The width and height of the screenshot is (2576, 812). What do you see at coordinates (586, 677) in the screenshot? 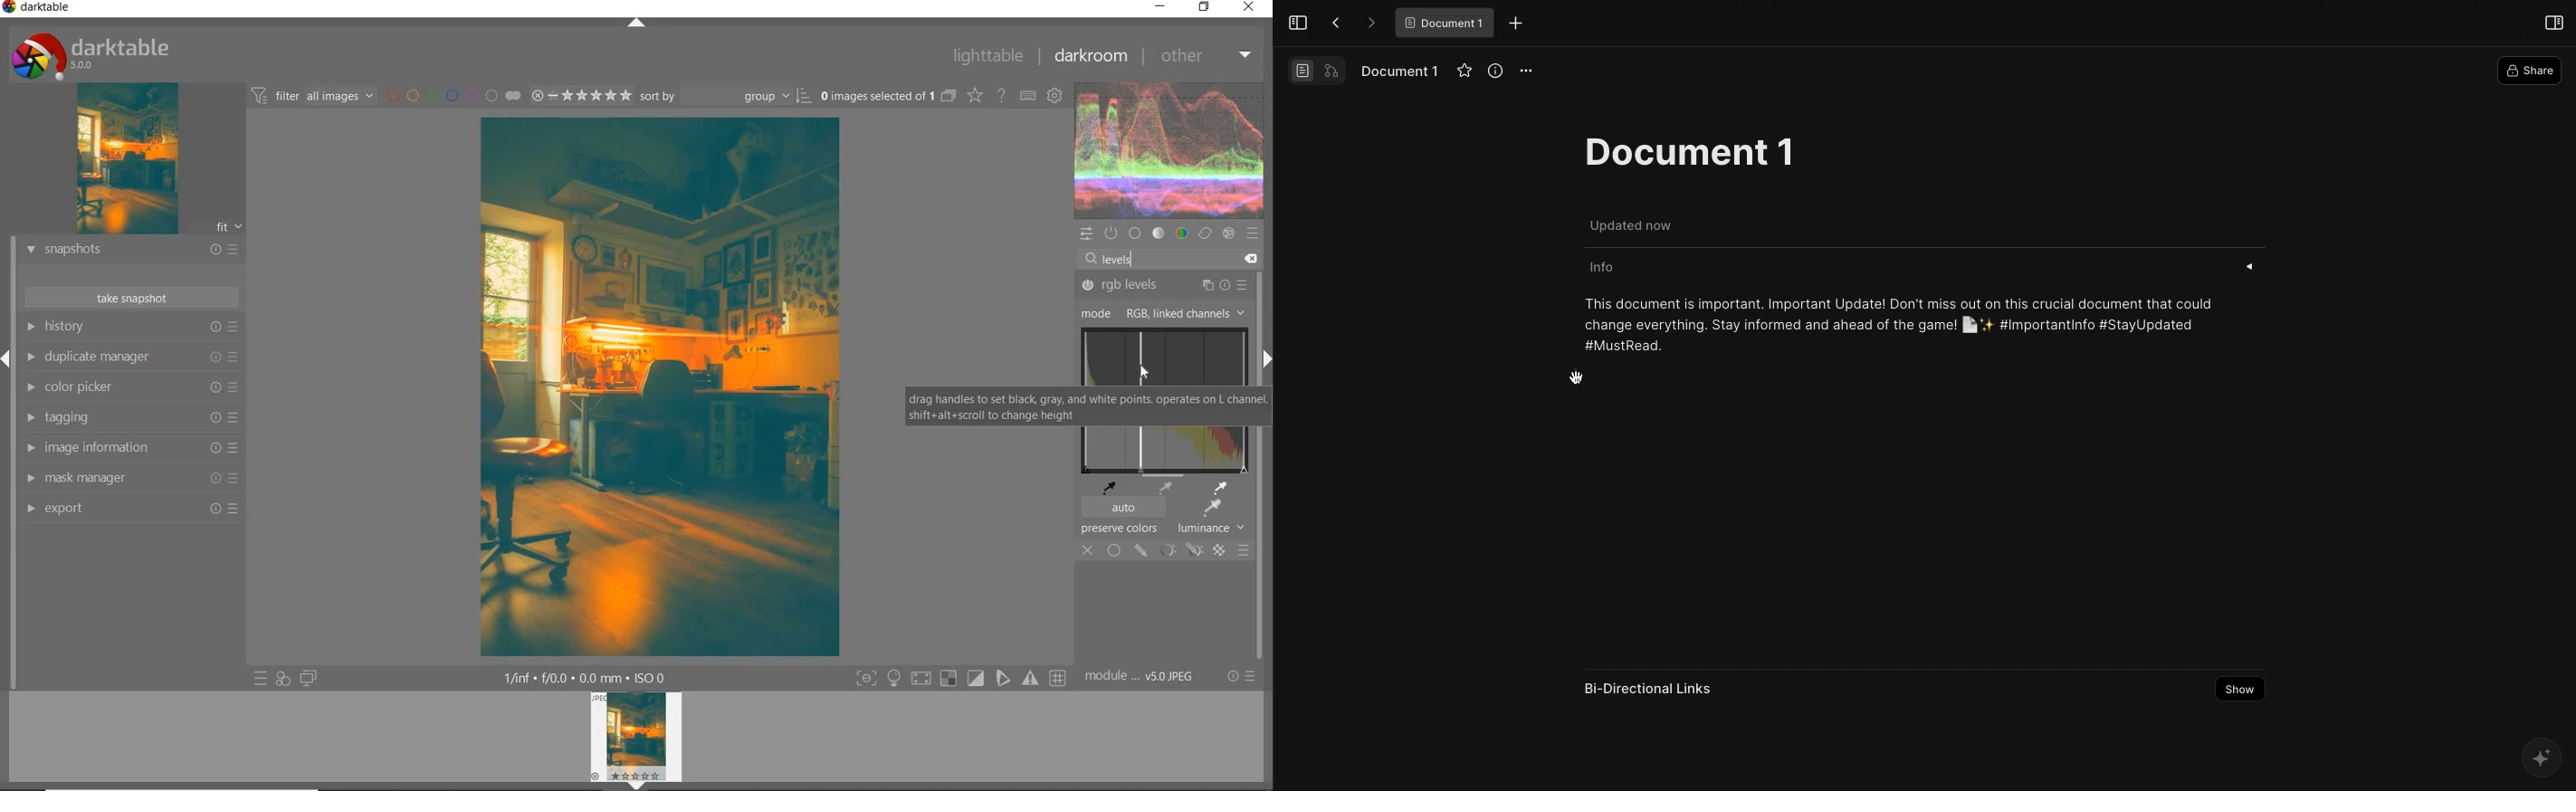
I see `other display information` at bounding box center [586, 677].